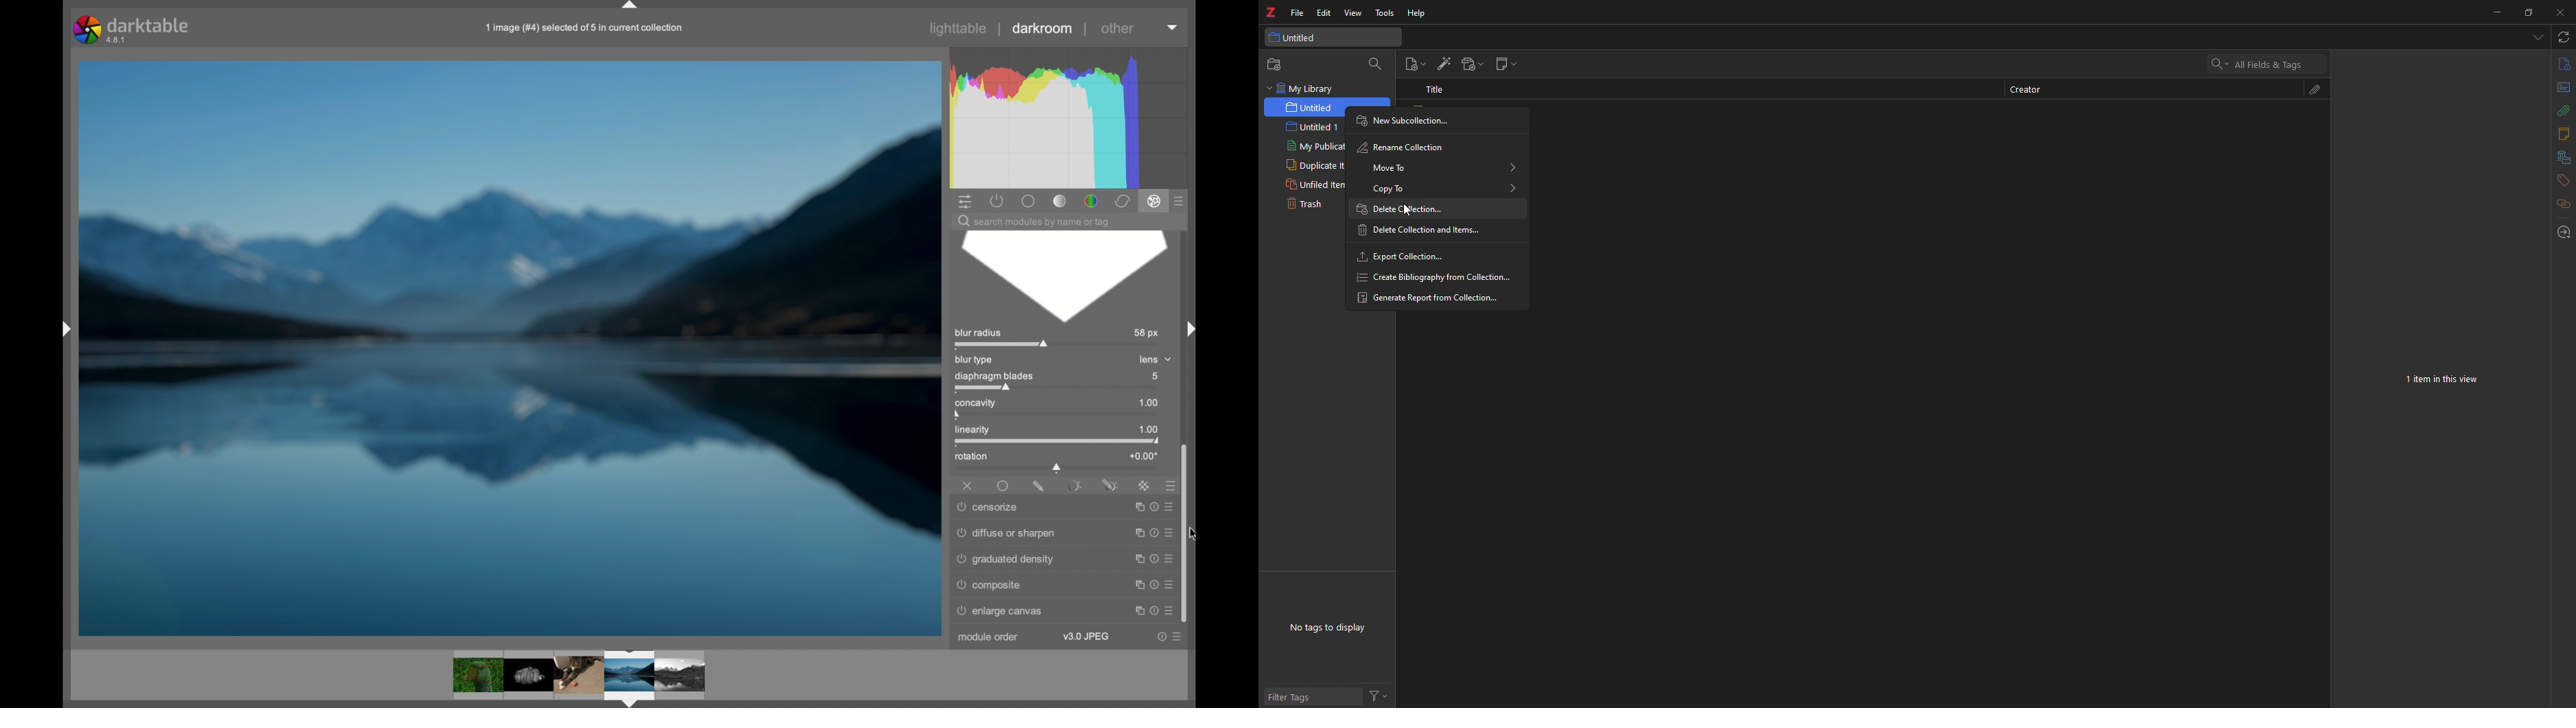 The height and width of the screenshot is (728, 2576). I want to click on maximize, so click(2527, 14).